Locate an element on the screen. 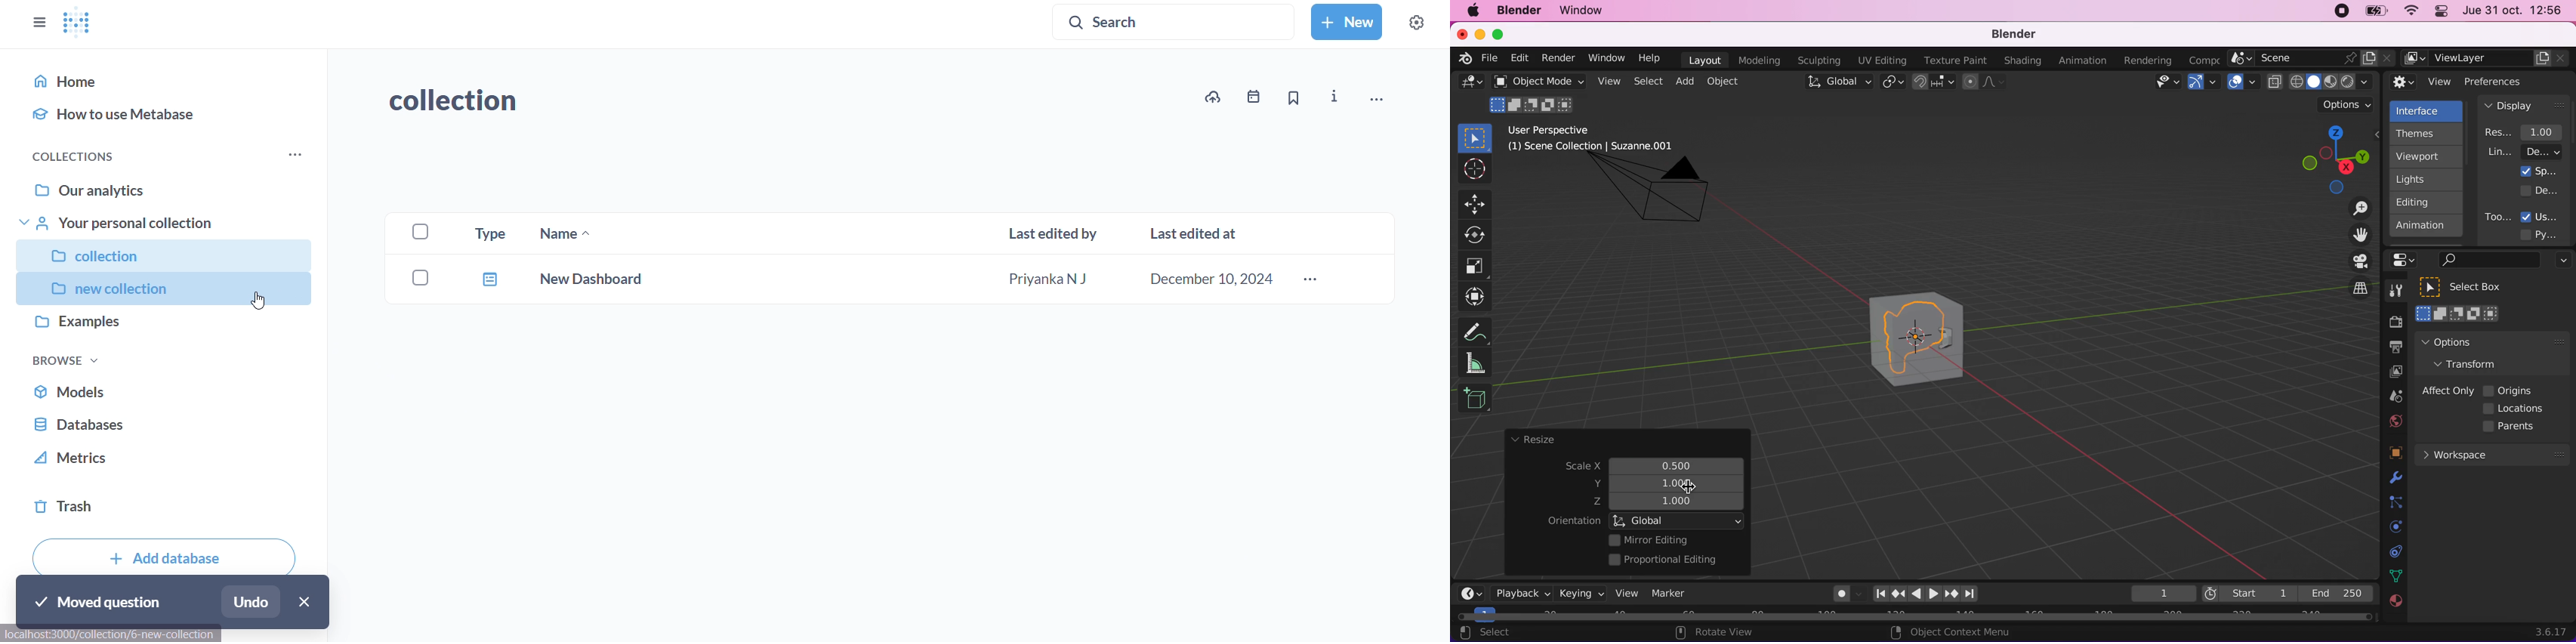  object is located at coordinates (1725, 81).